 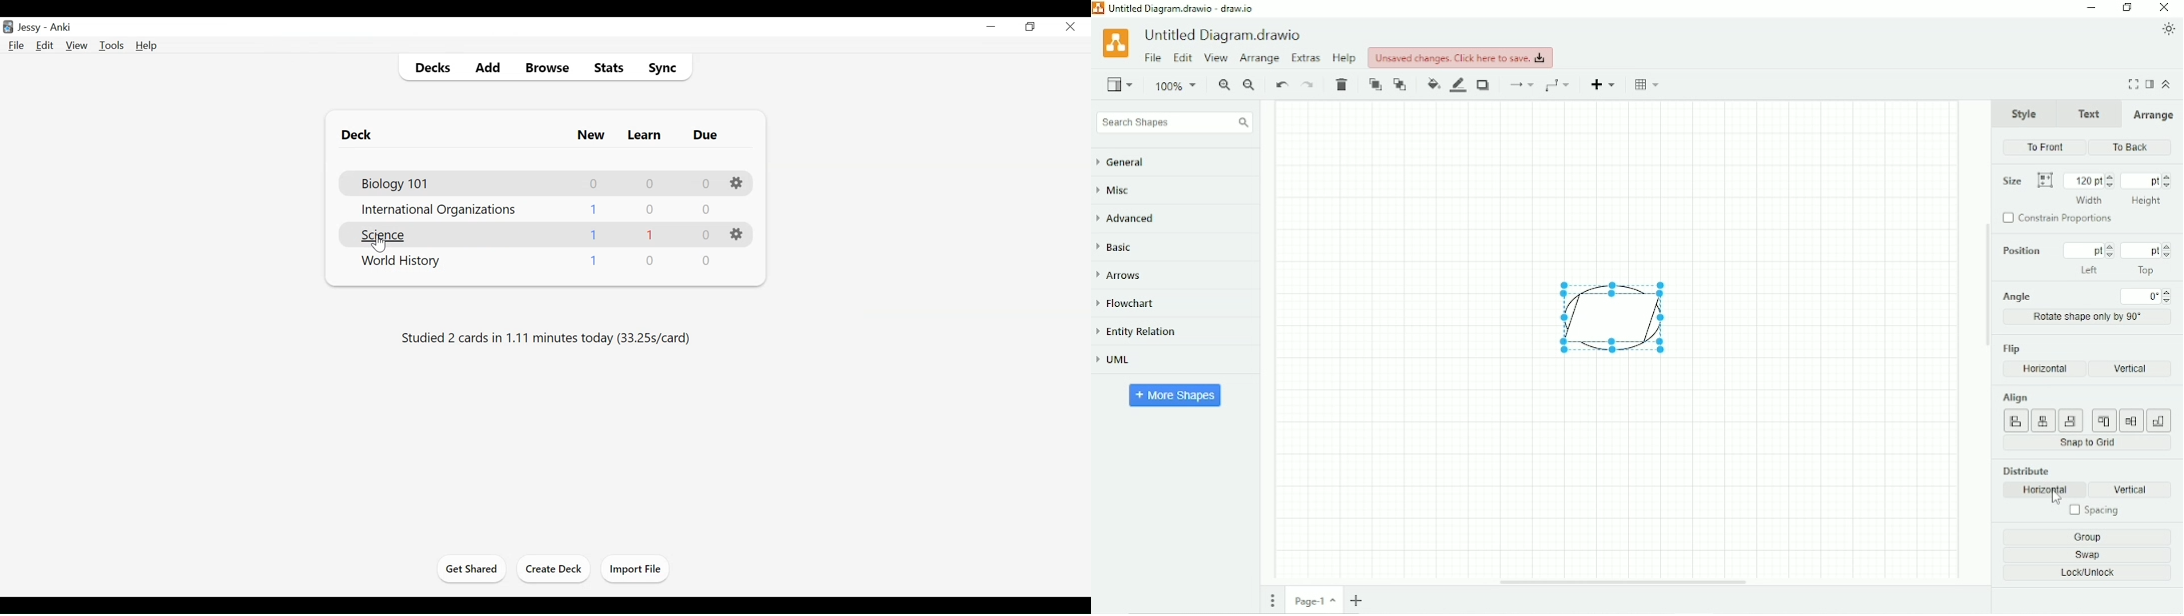 I want to click on New Cards Count, so click(x=595, y=236).